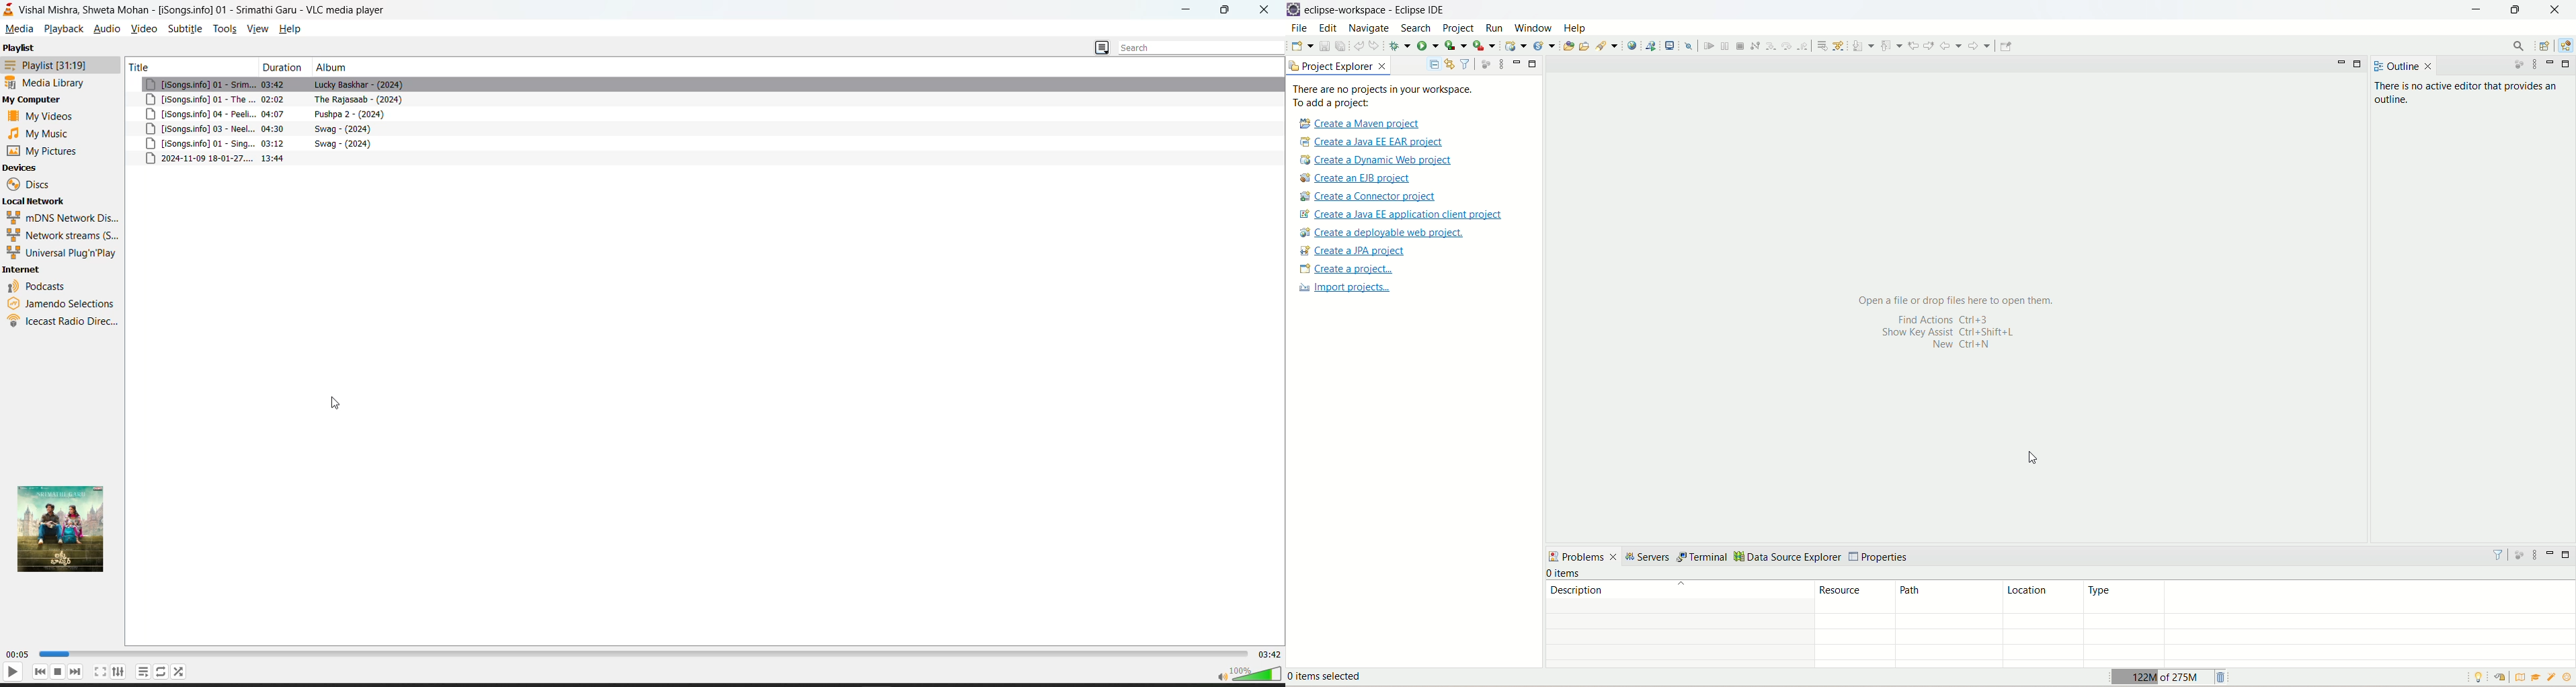 Image resolution: width=2576 pixels, height=700 pixels. What do you see at coordinates (143, 27) in the screenshot?
I see `video` at bounding box center [143, 27].